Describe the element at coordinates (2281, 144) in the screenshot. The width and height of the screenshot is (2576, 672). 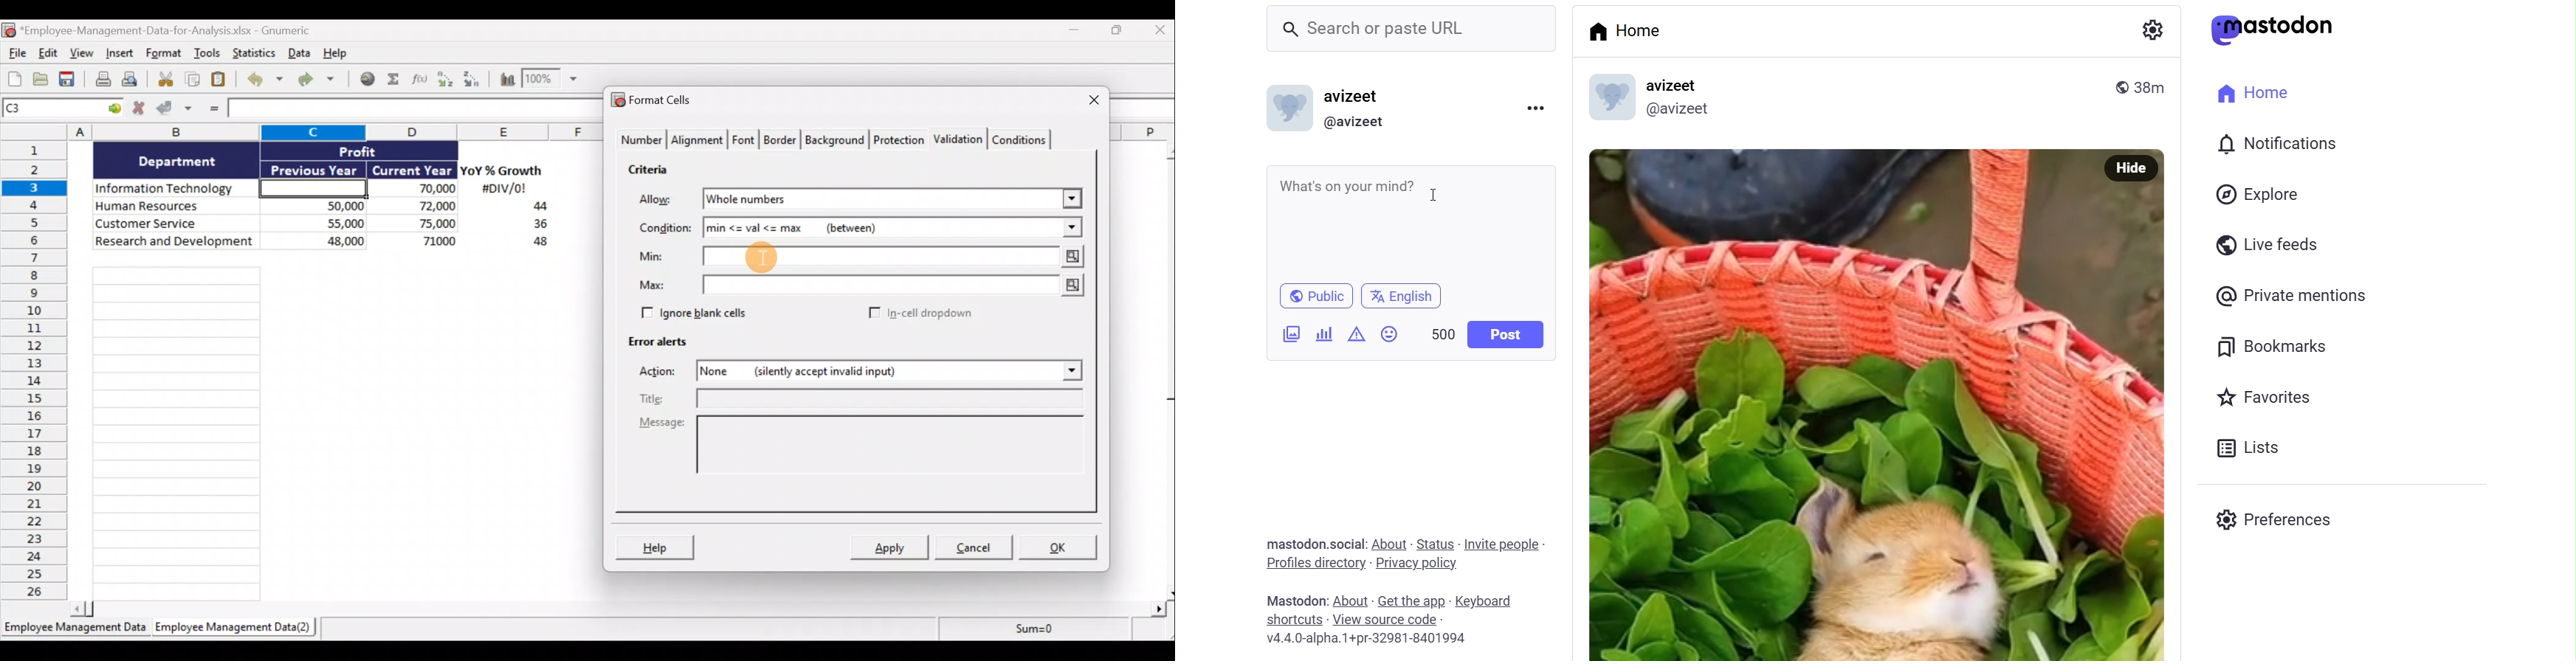
I see `Notifications` at that location.